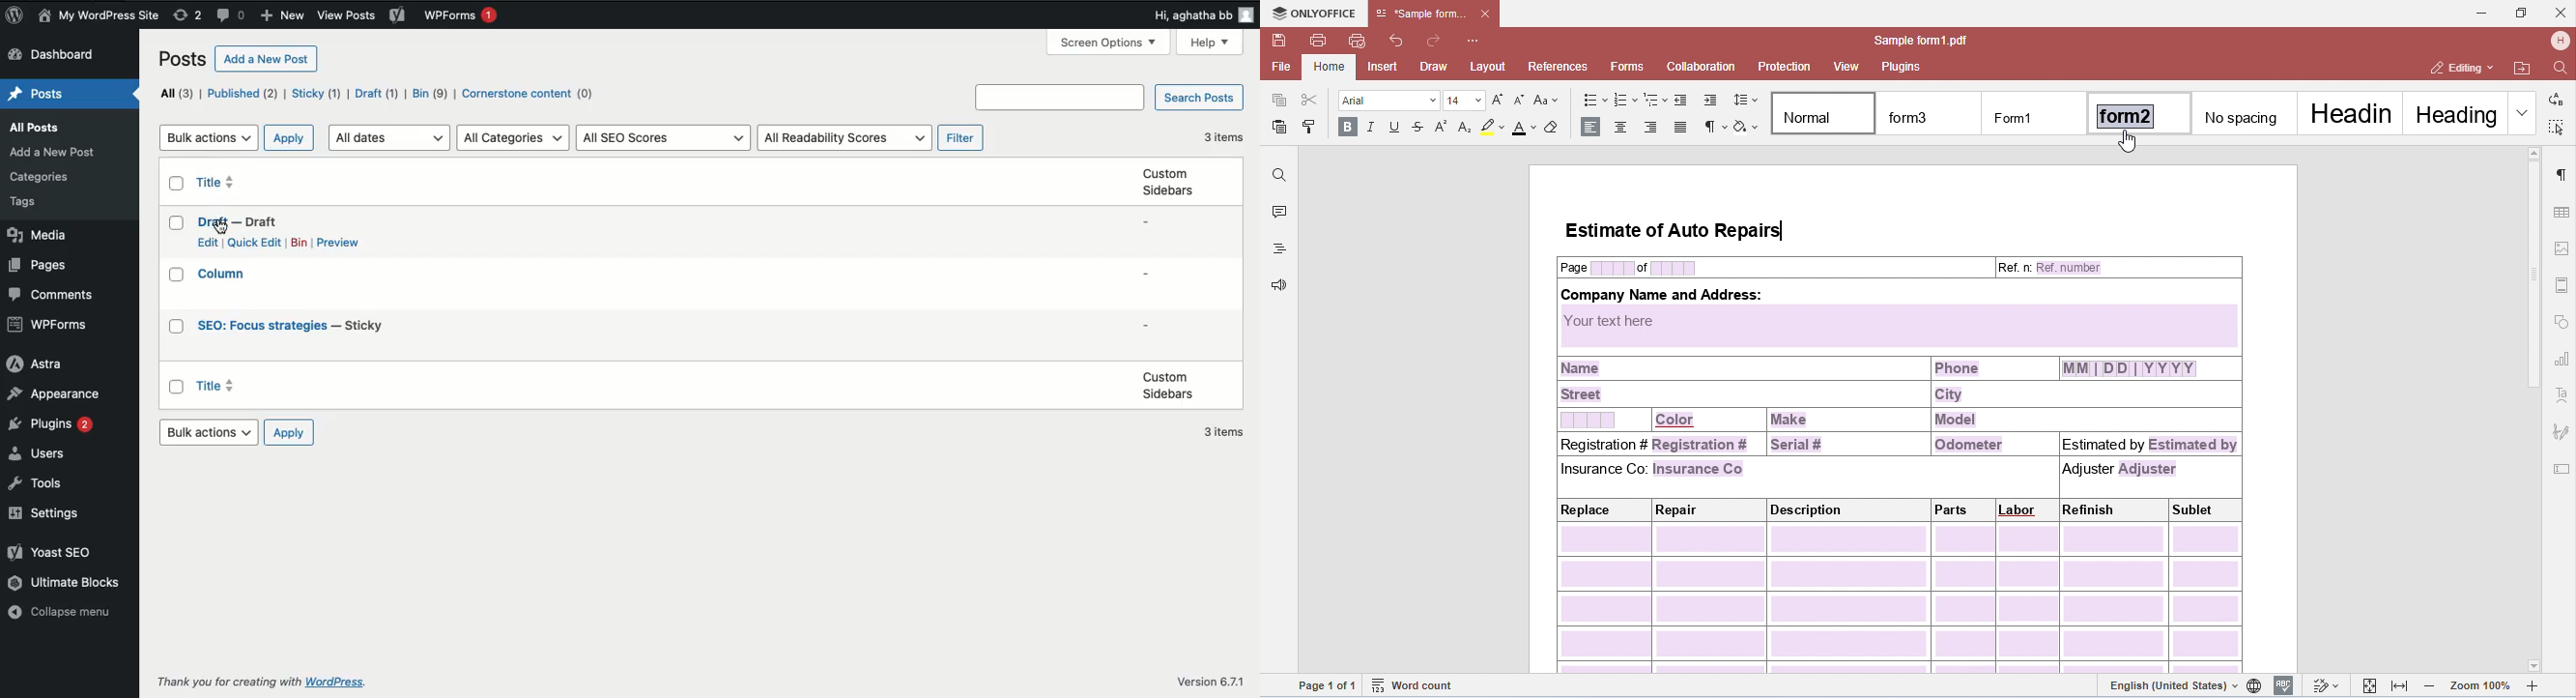 Image resolution: width=2576 pixels, height=700 pixels. What do you see at coordinates (431, 93) in the screenshot?
I see `Bin` at bounding box center [431, 93].